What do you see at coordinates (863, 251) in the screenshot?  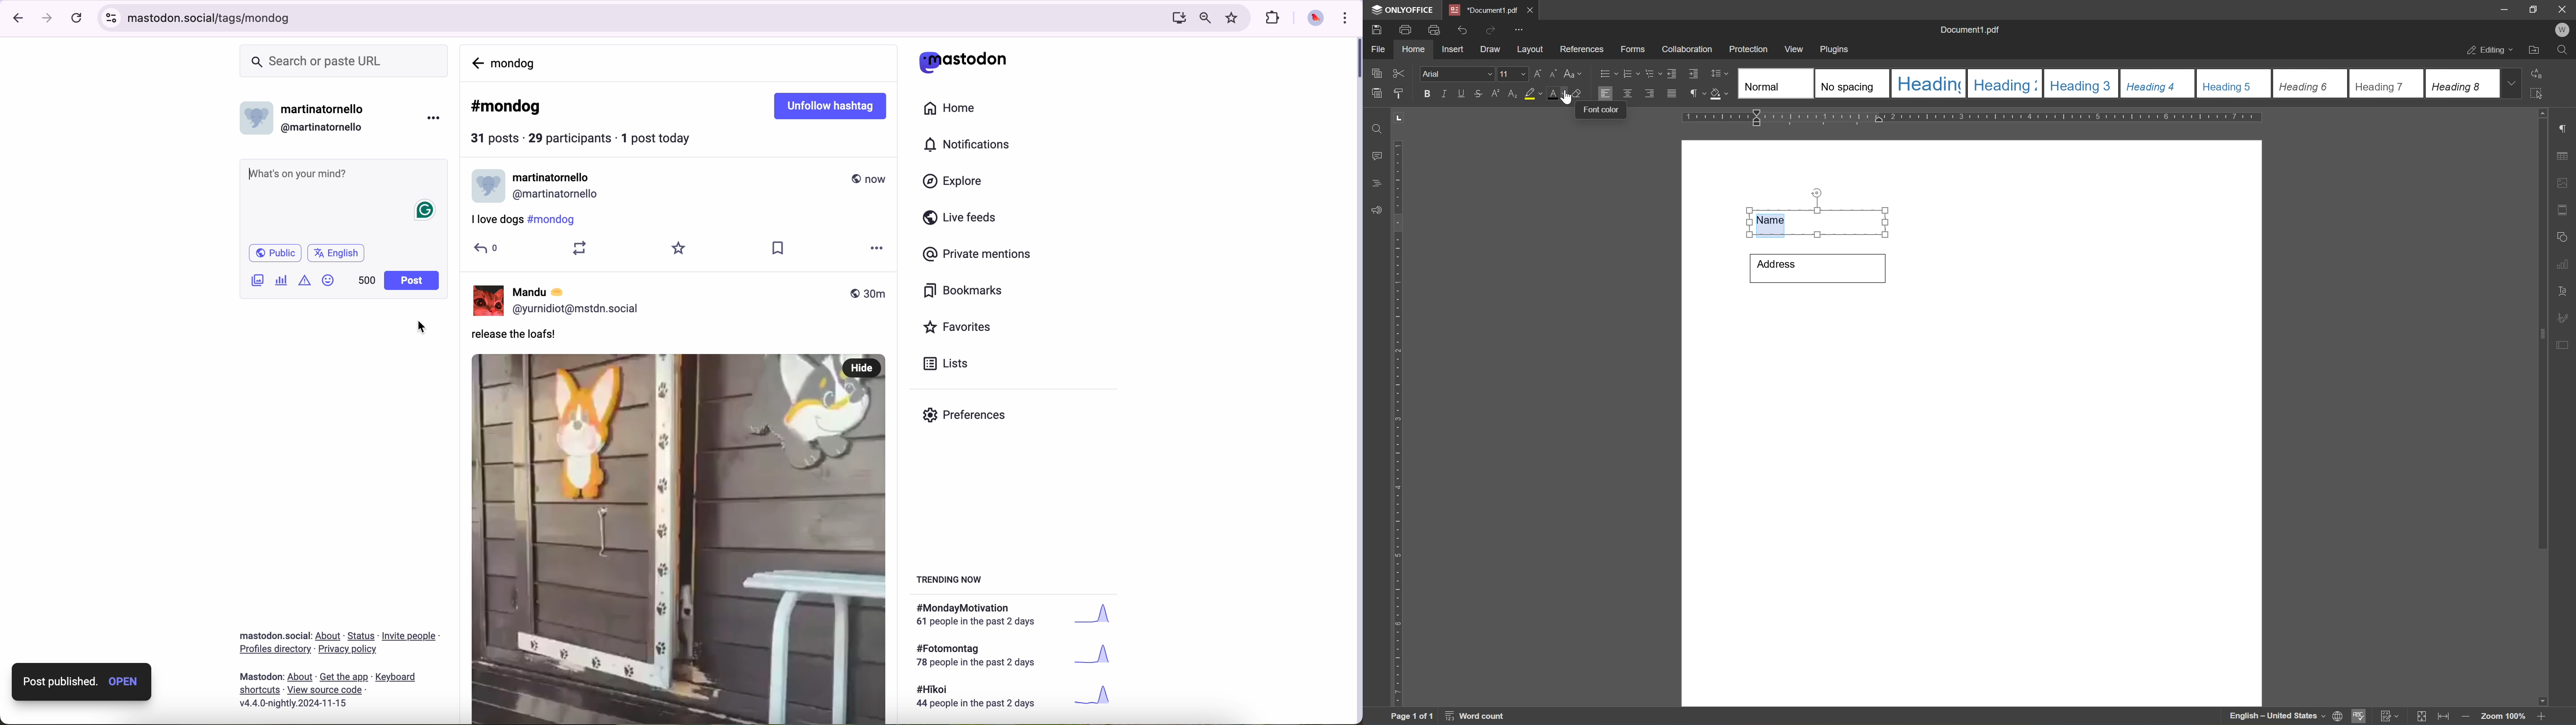 I see `hide` at bounding box center [863, 251].